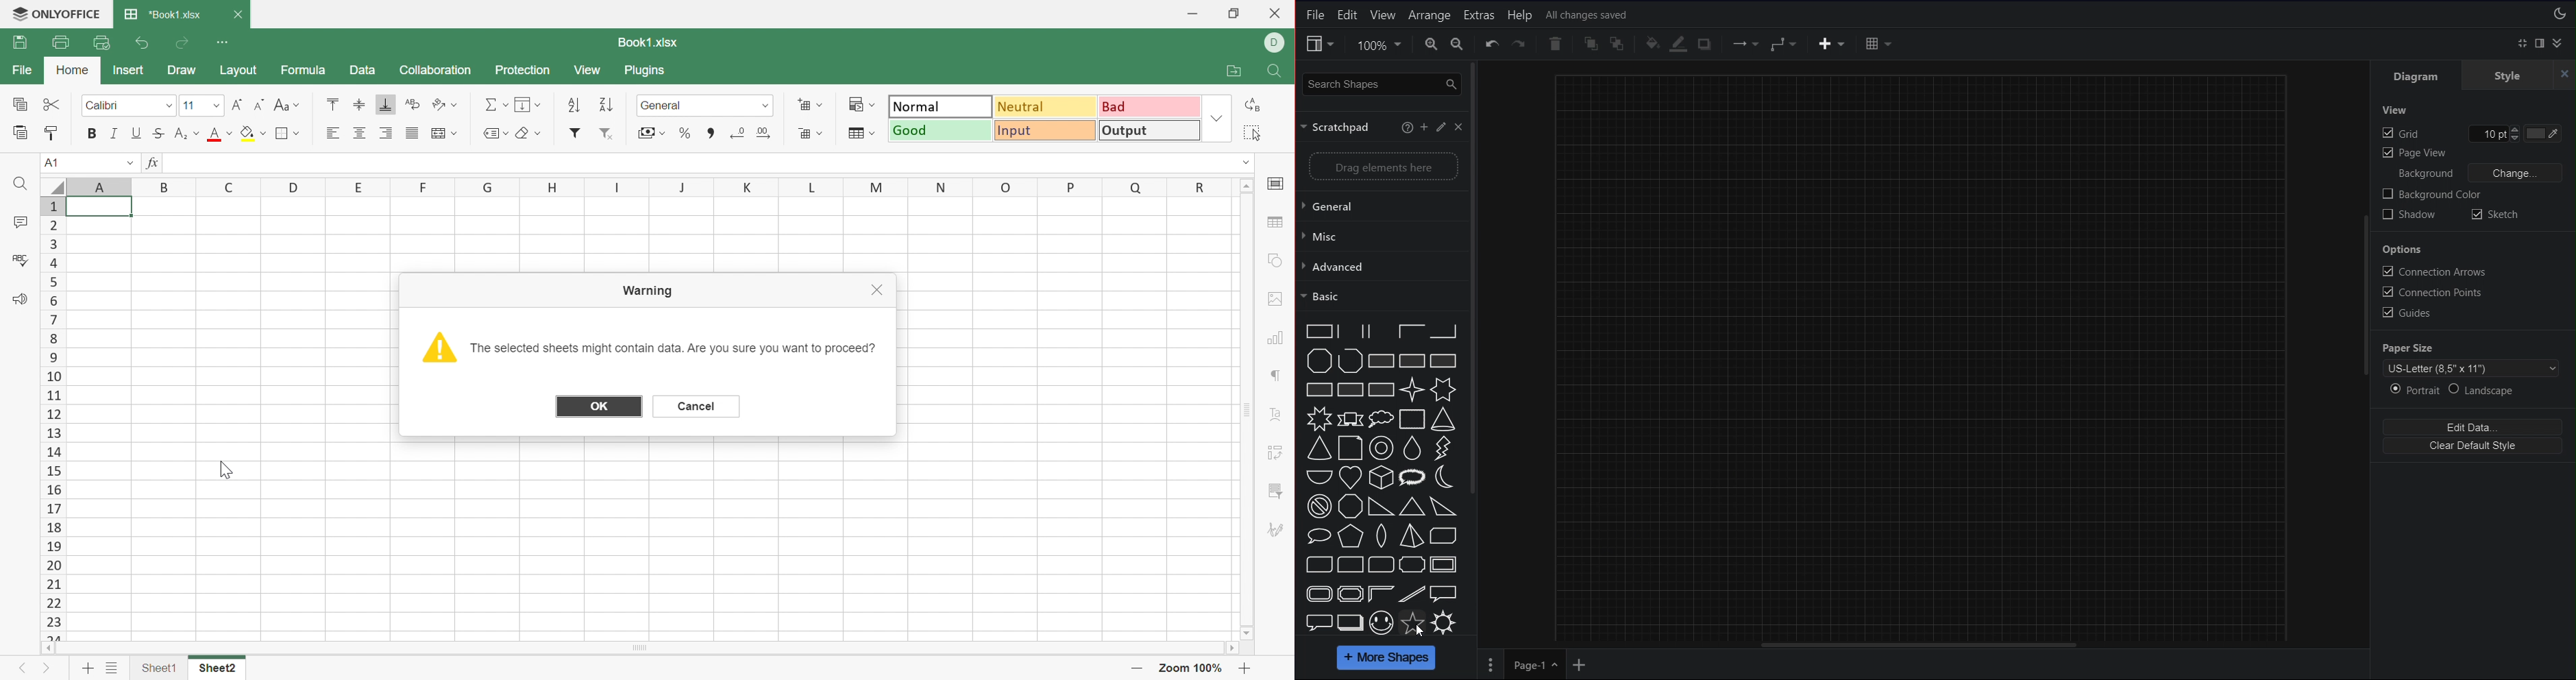 Image resolution: width=2576 pixels, height=700 pixels. I want to click on OK, so click(597, 404).